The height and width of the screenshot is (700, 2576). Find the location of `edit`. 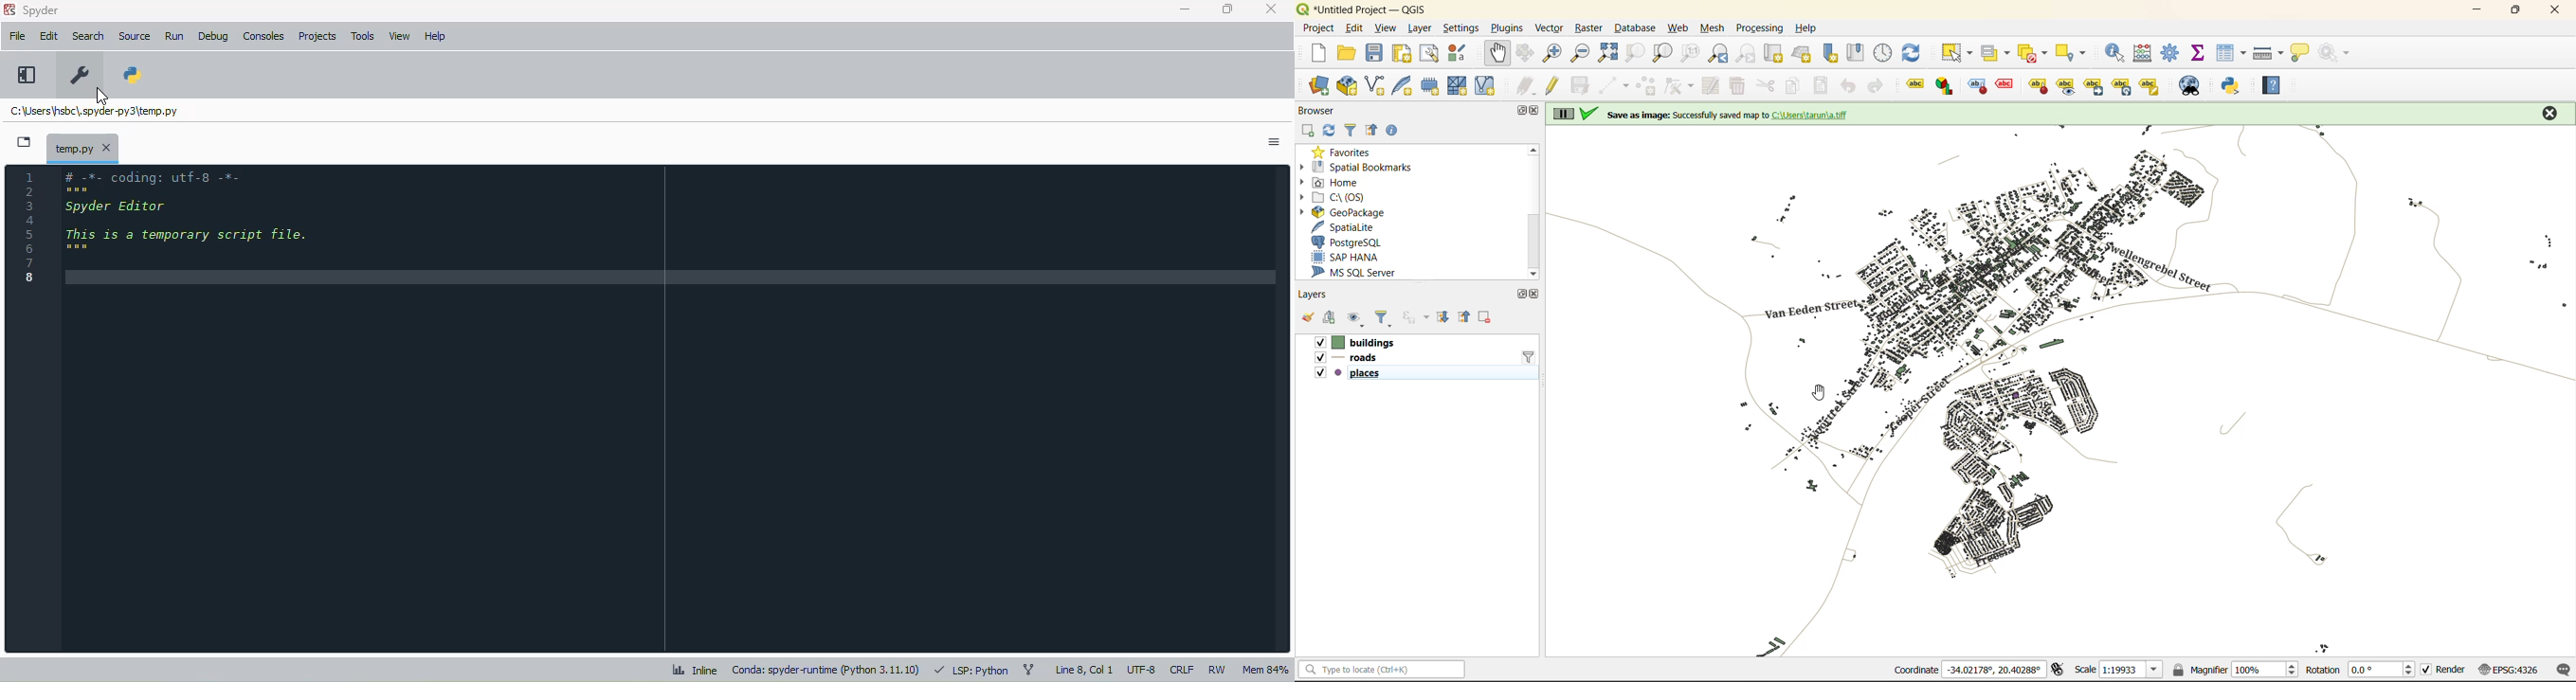

edit is located at coordinates (49, 36).